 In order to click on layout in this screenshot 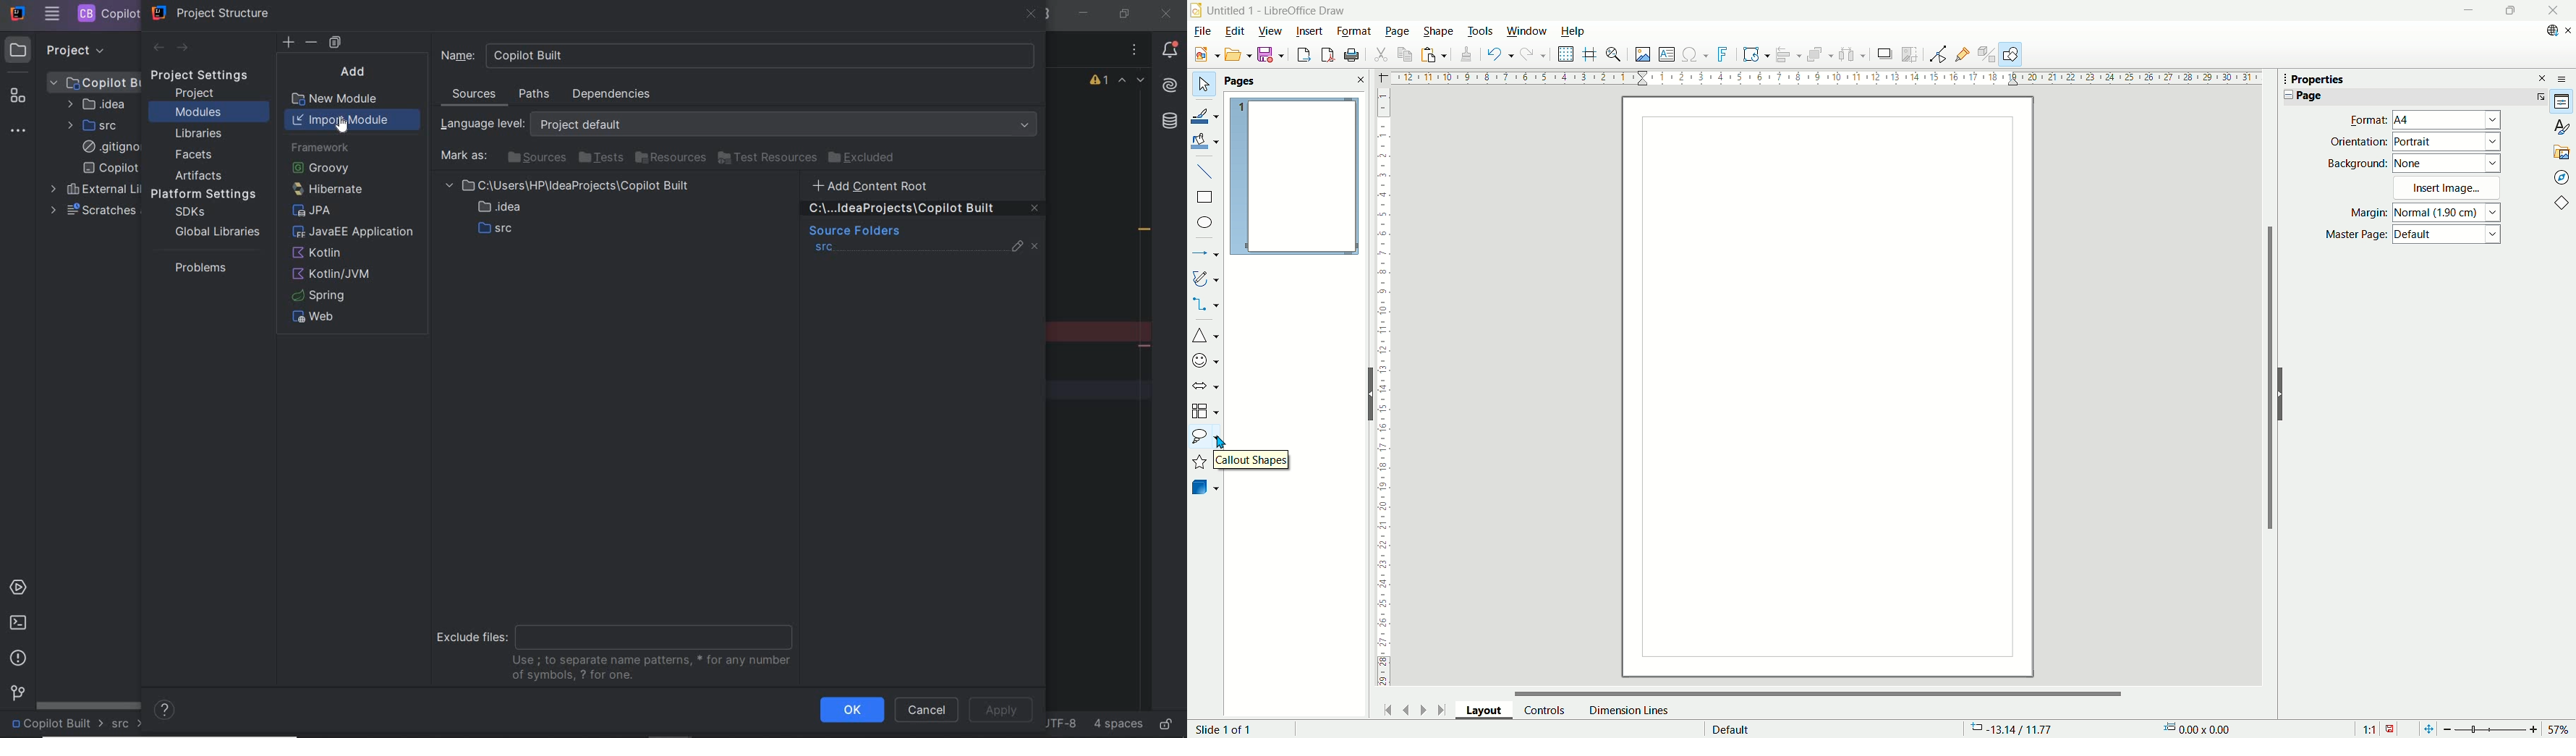, I will do `click(1489, 713)`.